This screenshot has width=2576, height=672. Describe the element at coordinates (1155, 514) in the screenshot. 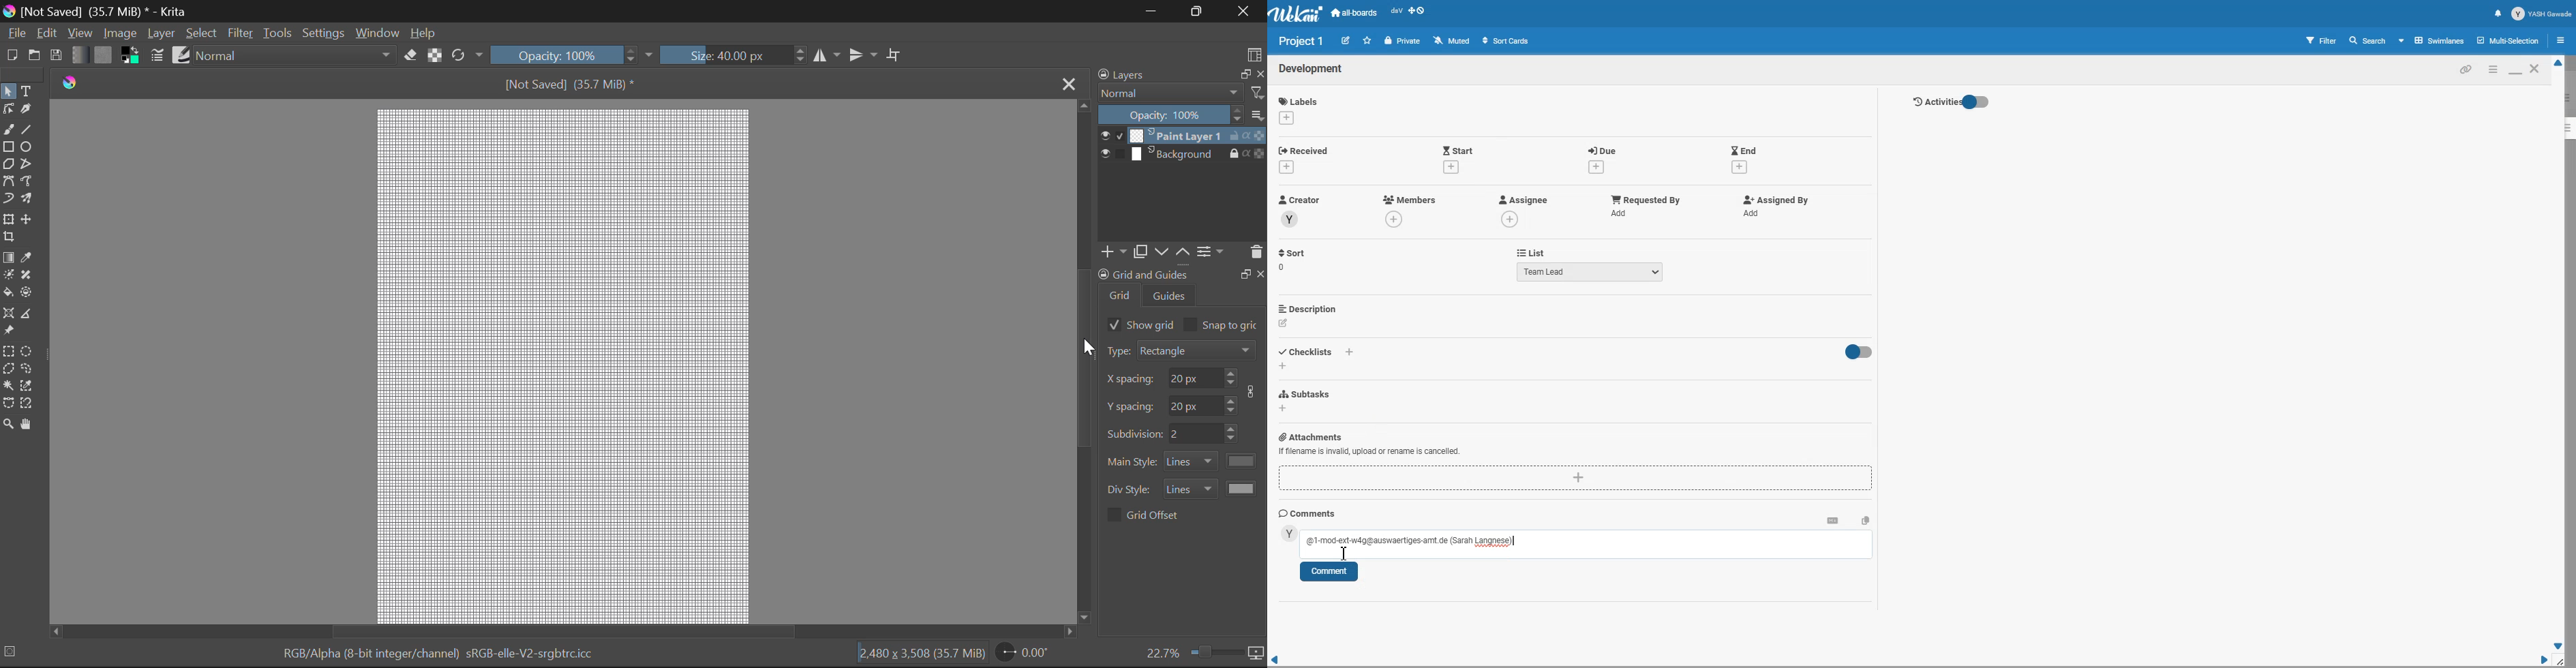

I see `grid offer` at that location.